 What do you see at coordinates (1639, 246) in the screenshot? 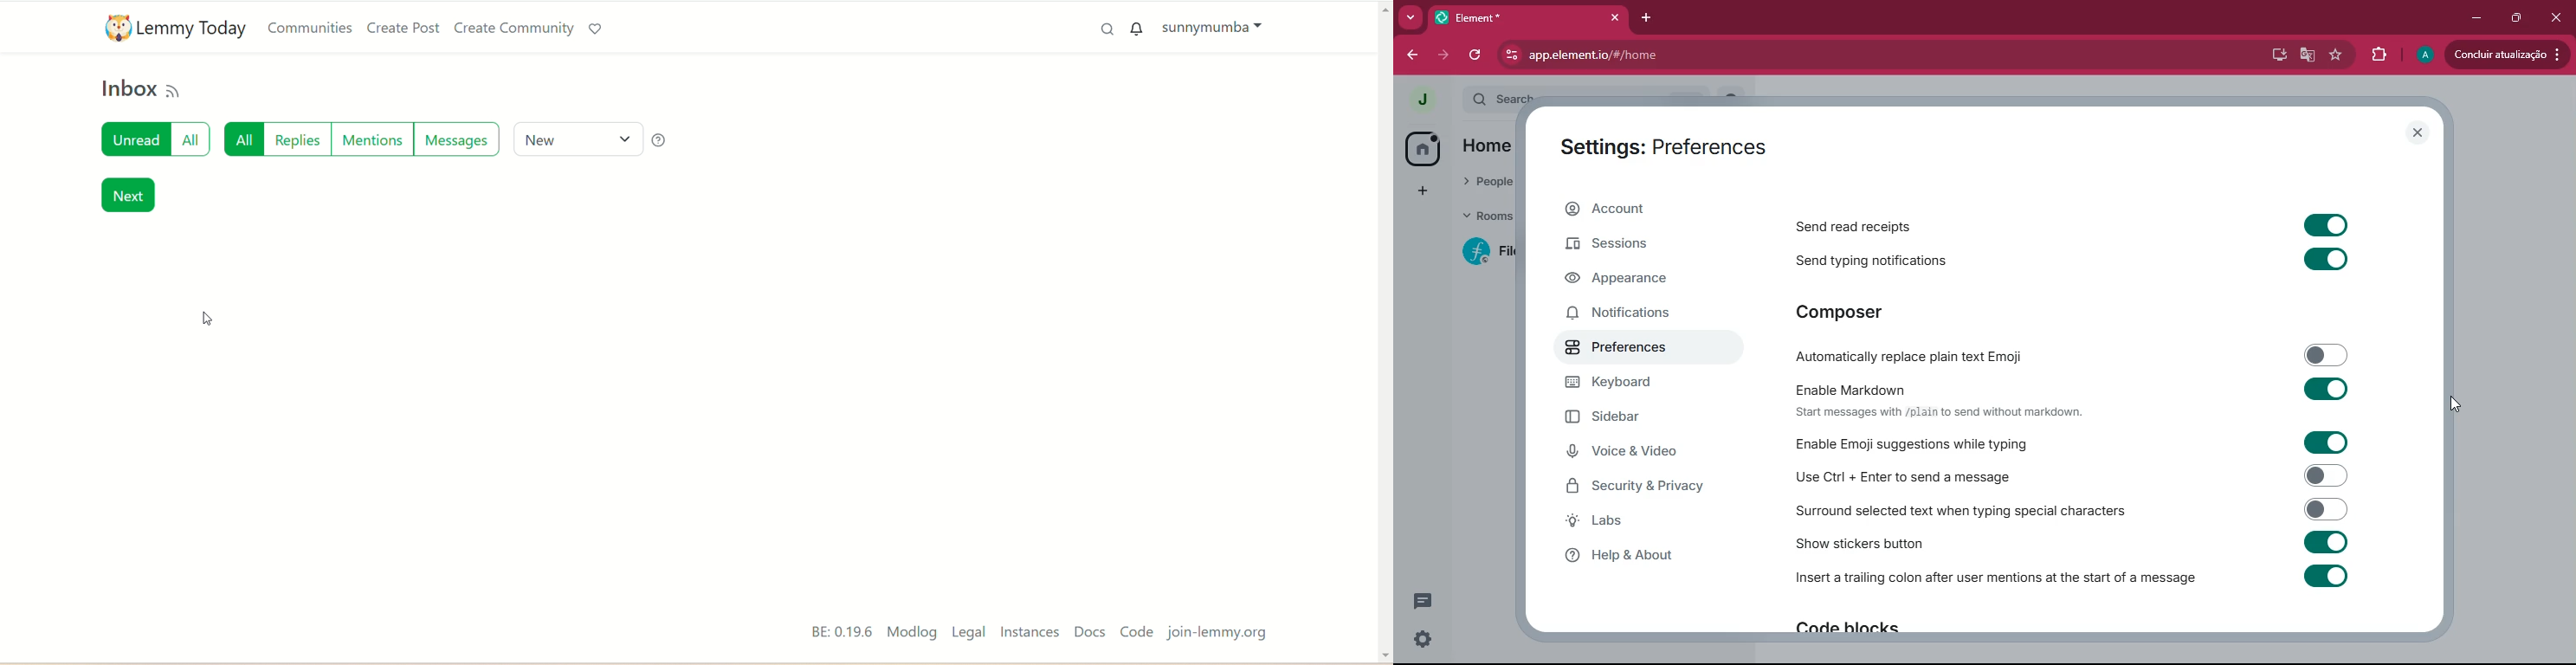
I see `sessions` at bounding box center [1639, 246].